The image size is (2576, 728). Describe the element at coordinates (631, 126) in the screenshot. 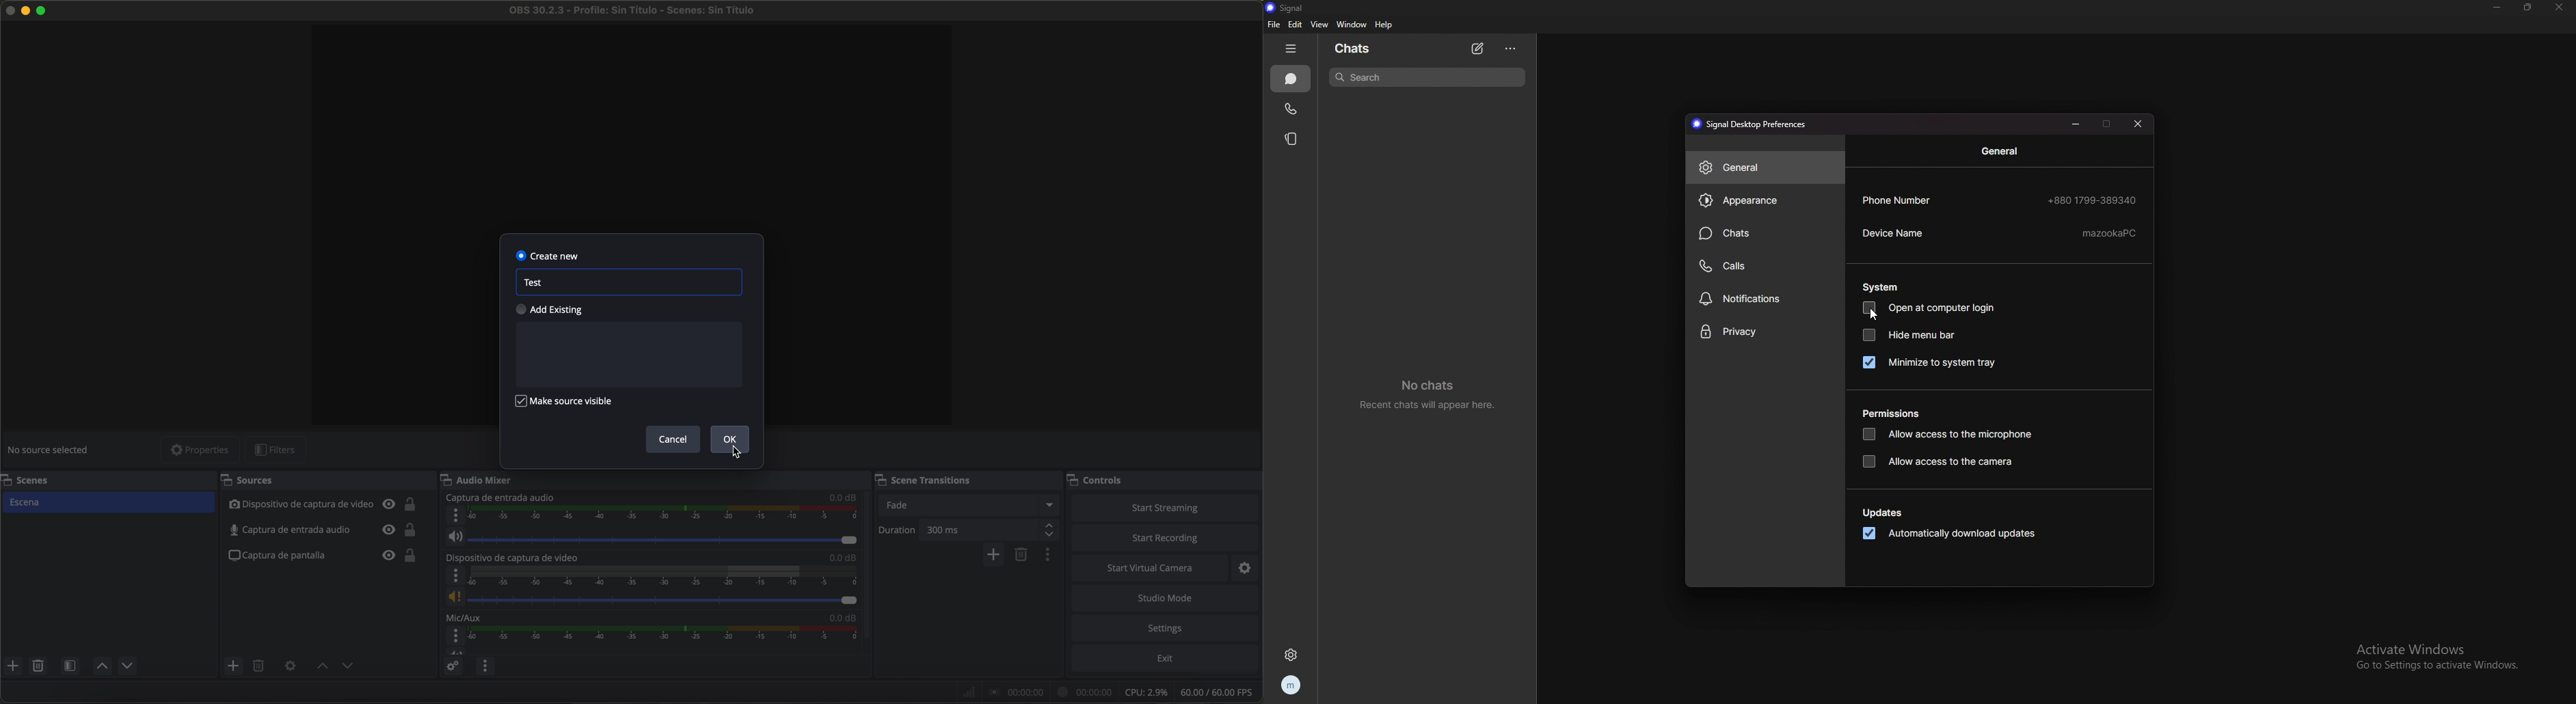

I see `workspace` at that location.